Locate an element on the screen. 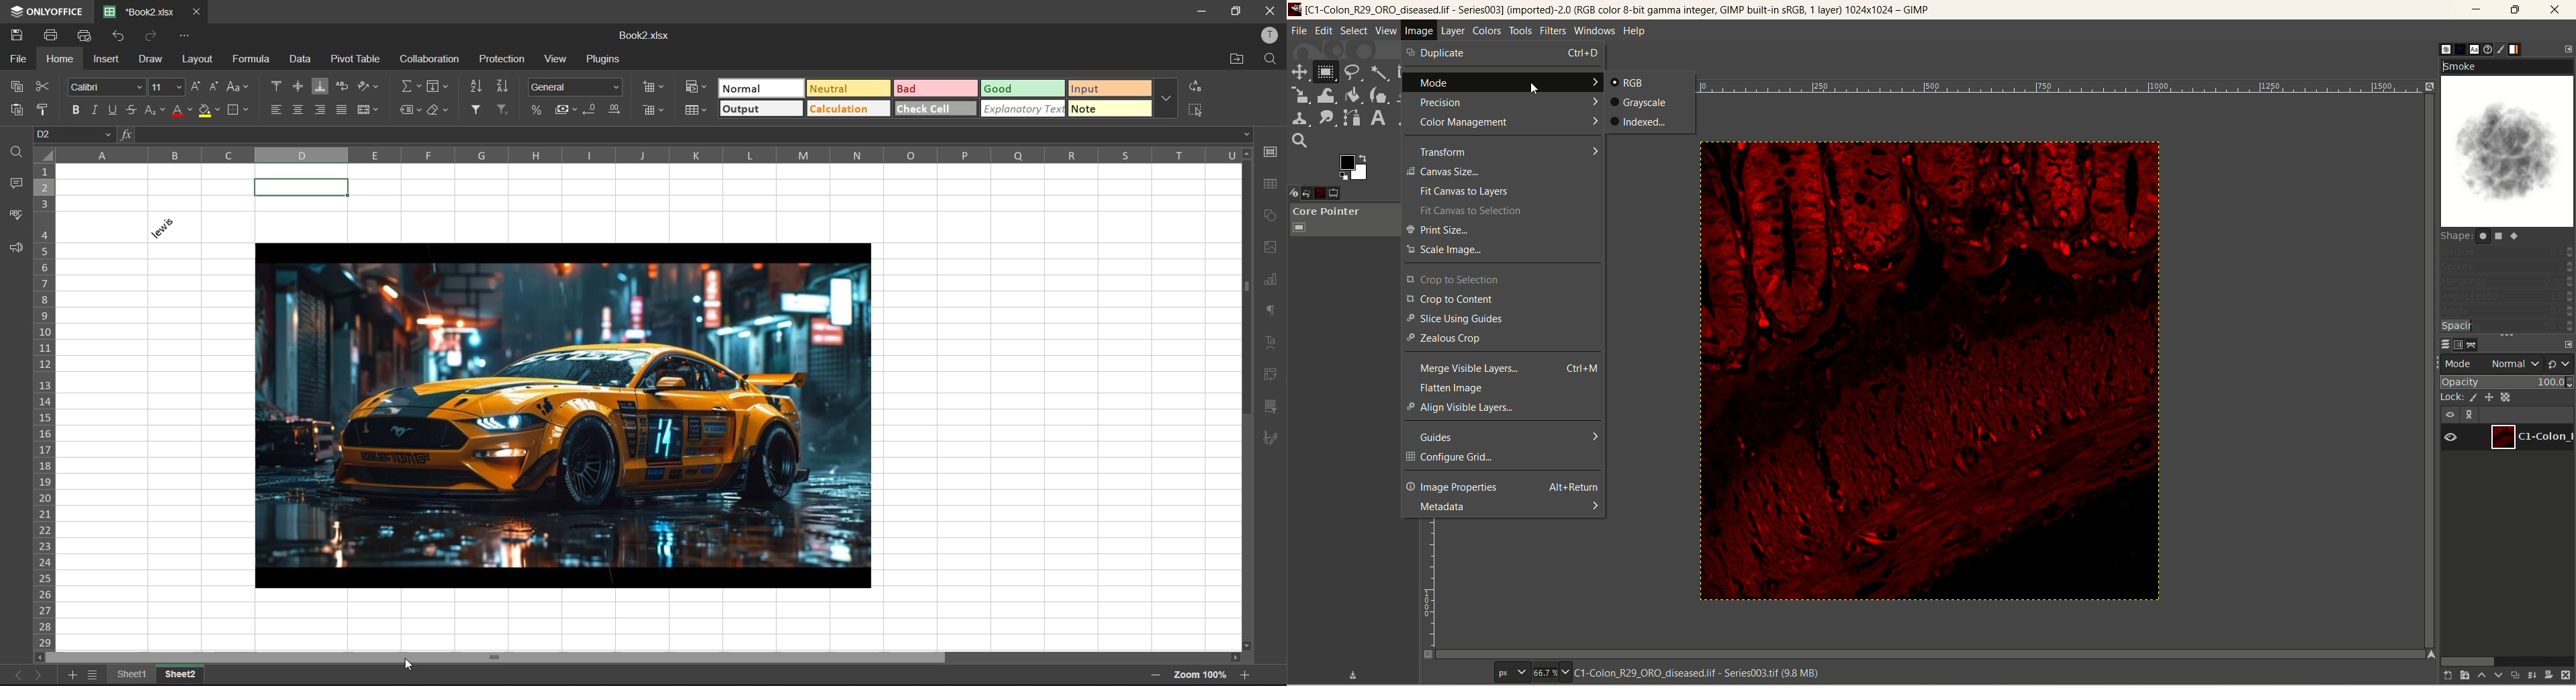  maximize is located at coordinates (1234, 12).